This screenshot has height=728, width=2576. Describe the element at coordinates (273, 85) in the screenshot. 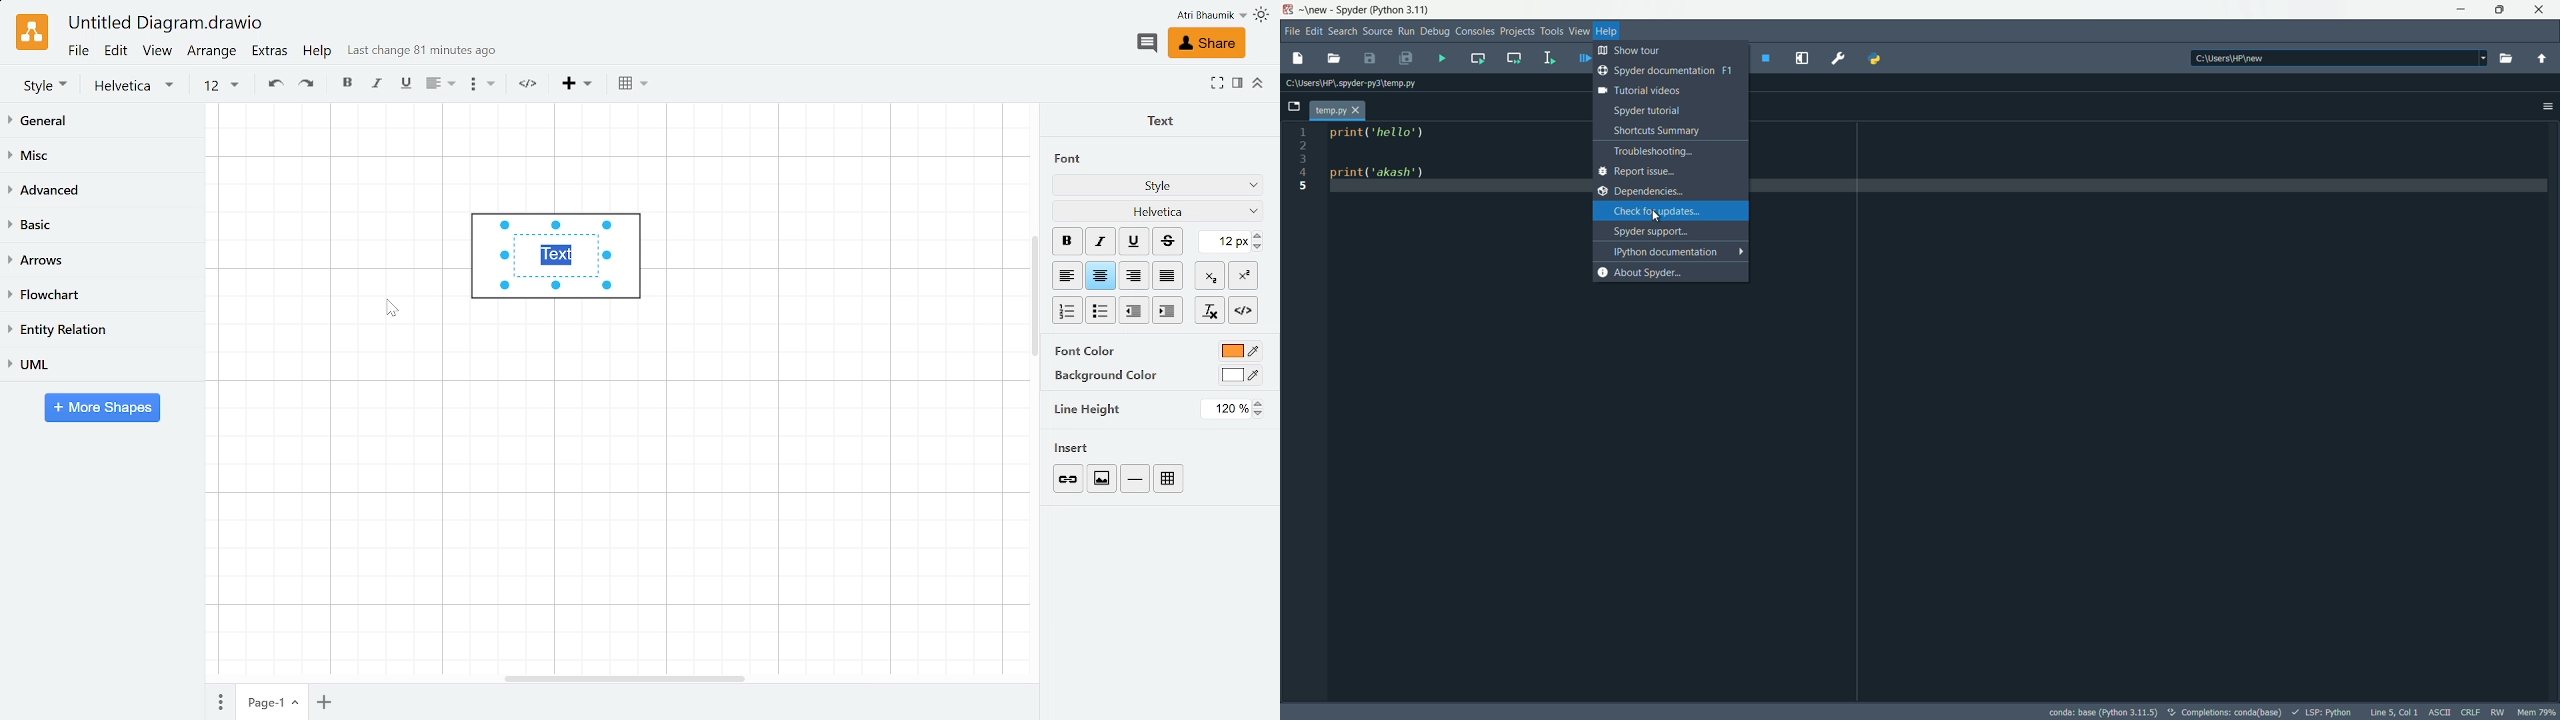

I see `undo` at that location.